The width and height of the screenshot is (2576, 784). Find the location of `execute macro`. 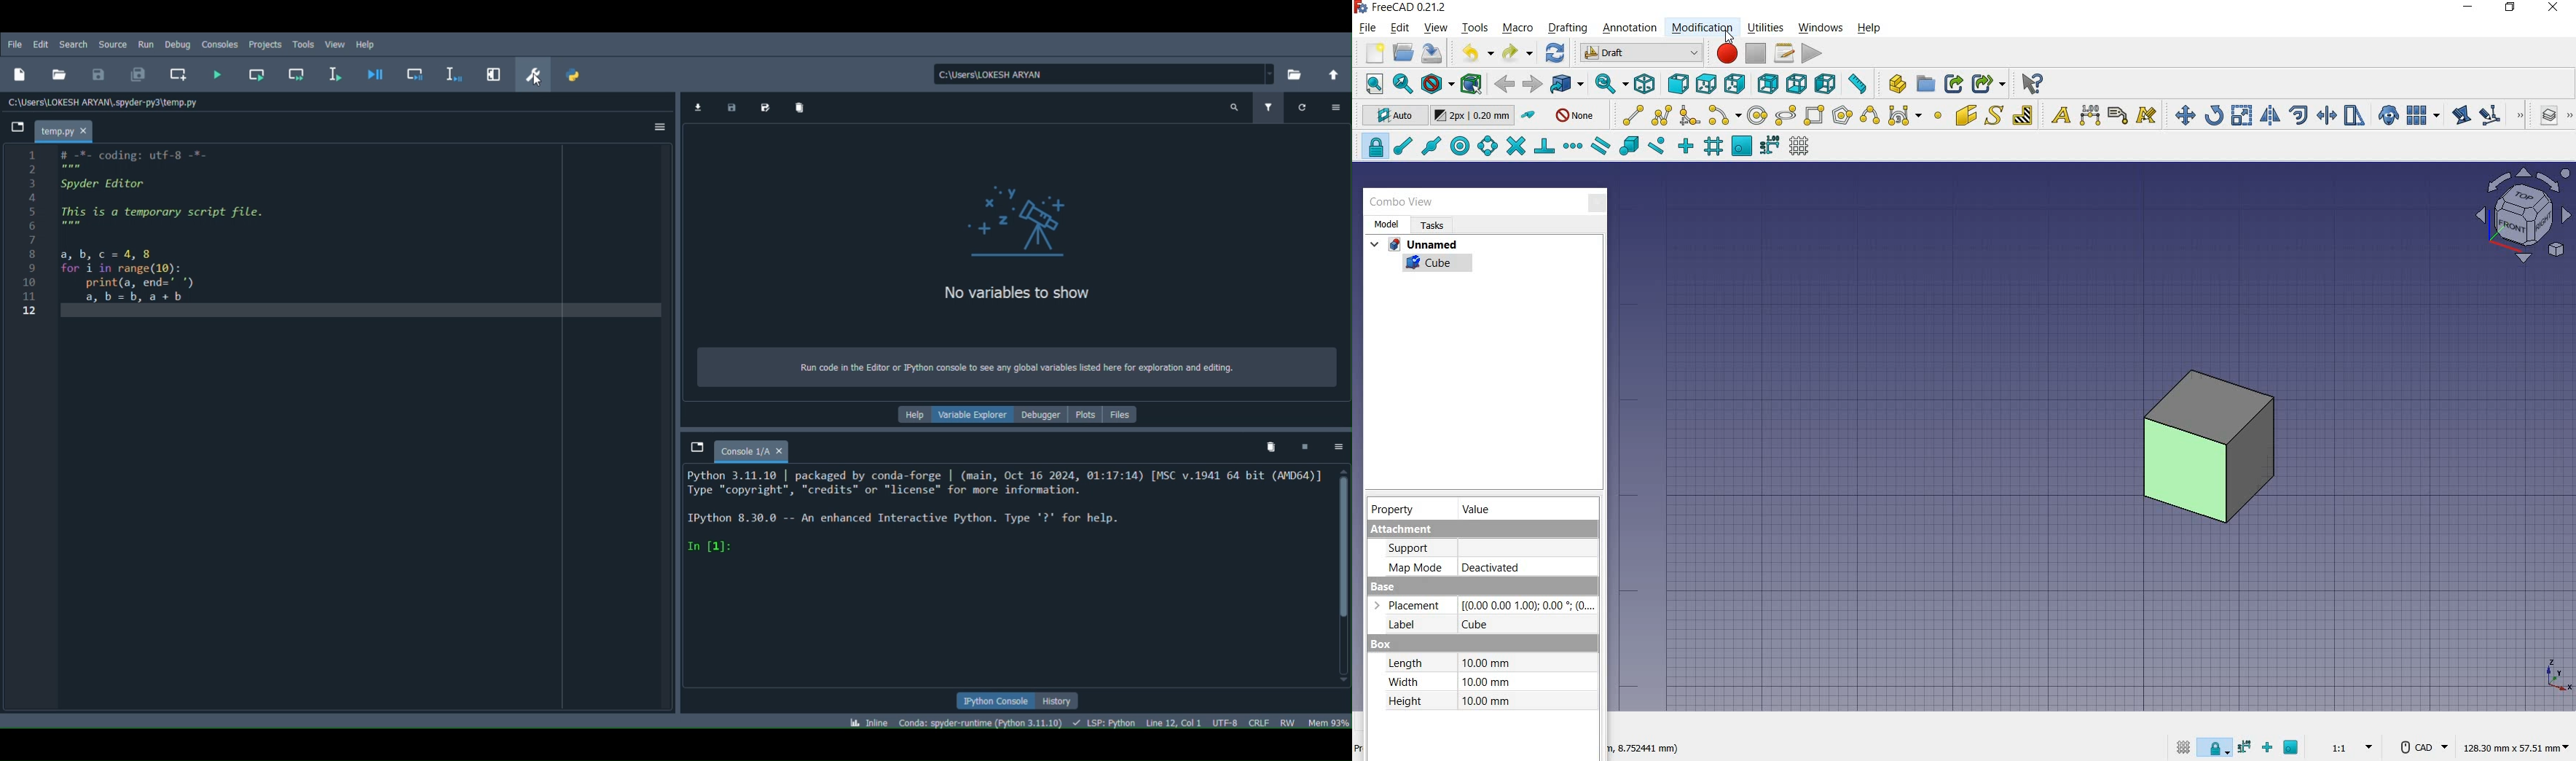

execute macro is located at coordinates (1811, 54).